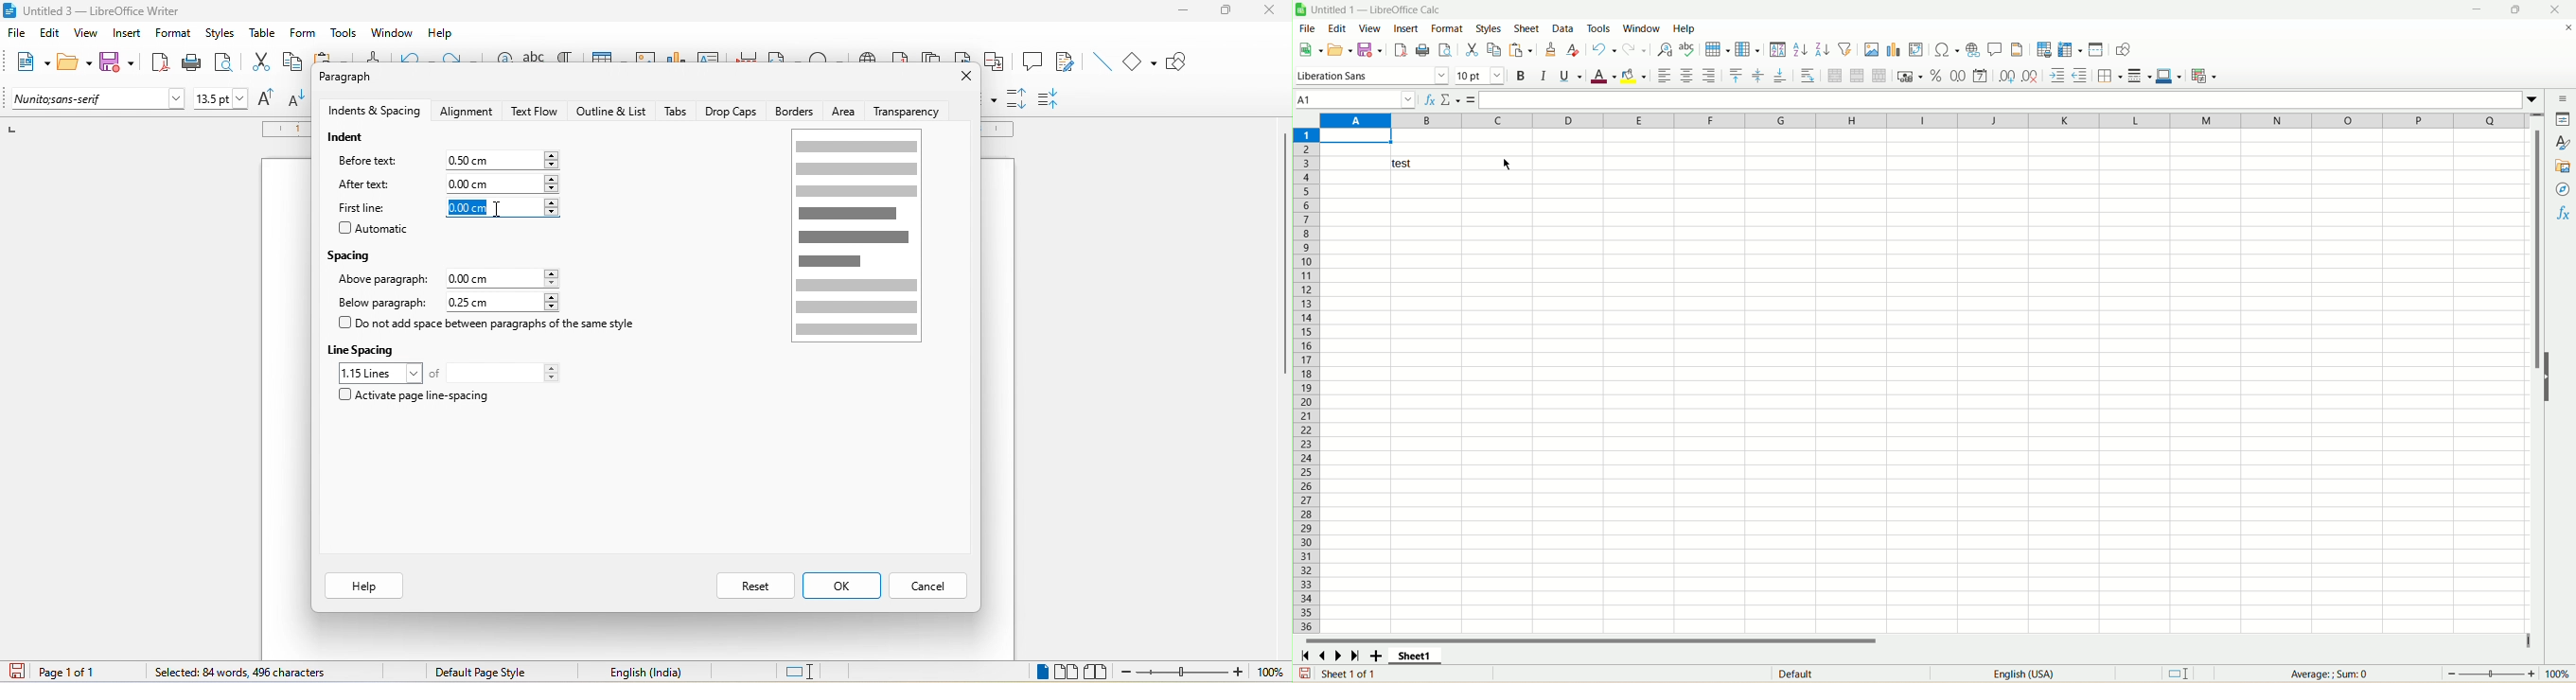  I want to click on 0.00 cm, so click(491, 184).